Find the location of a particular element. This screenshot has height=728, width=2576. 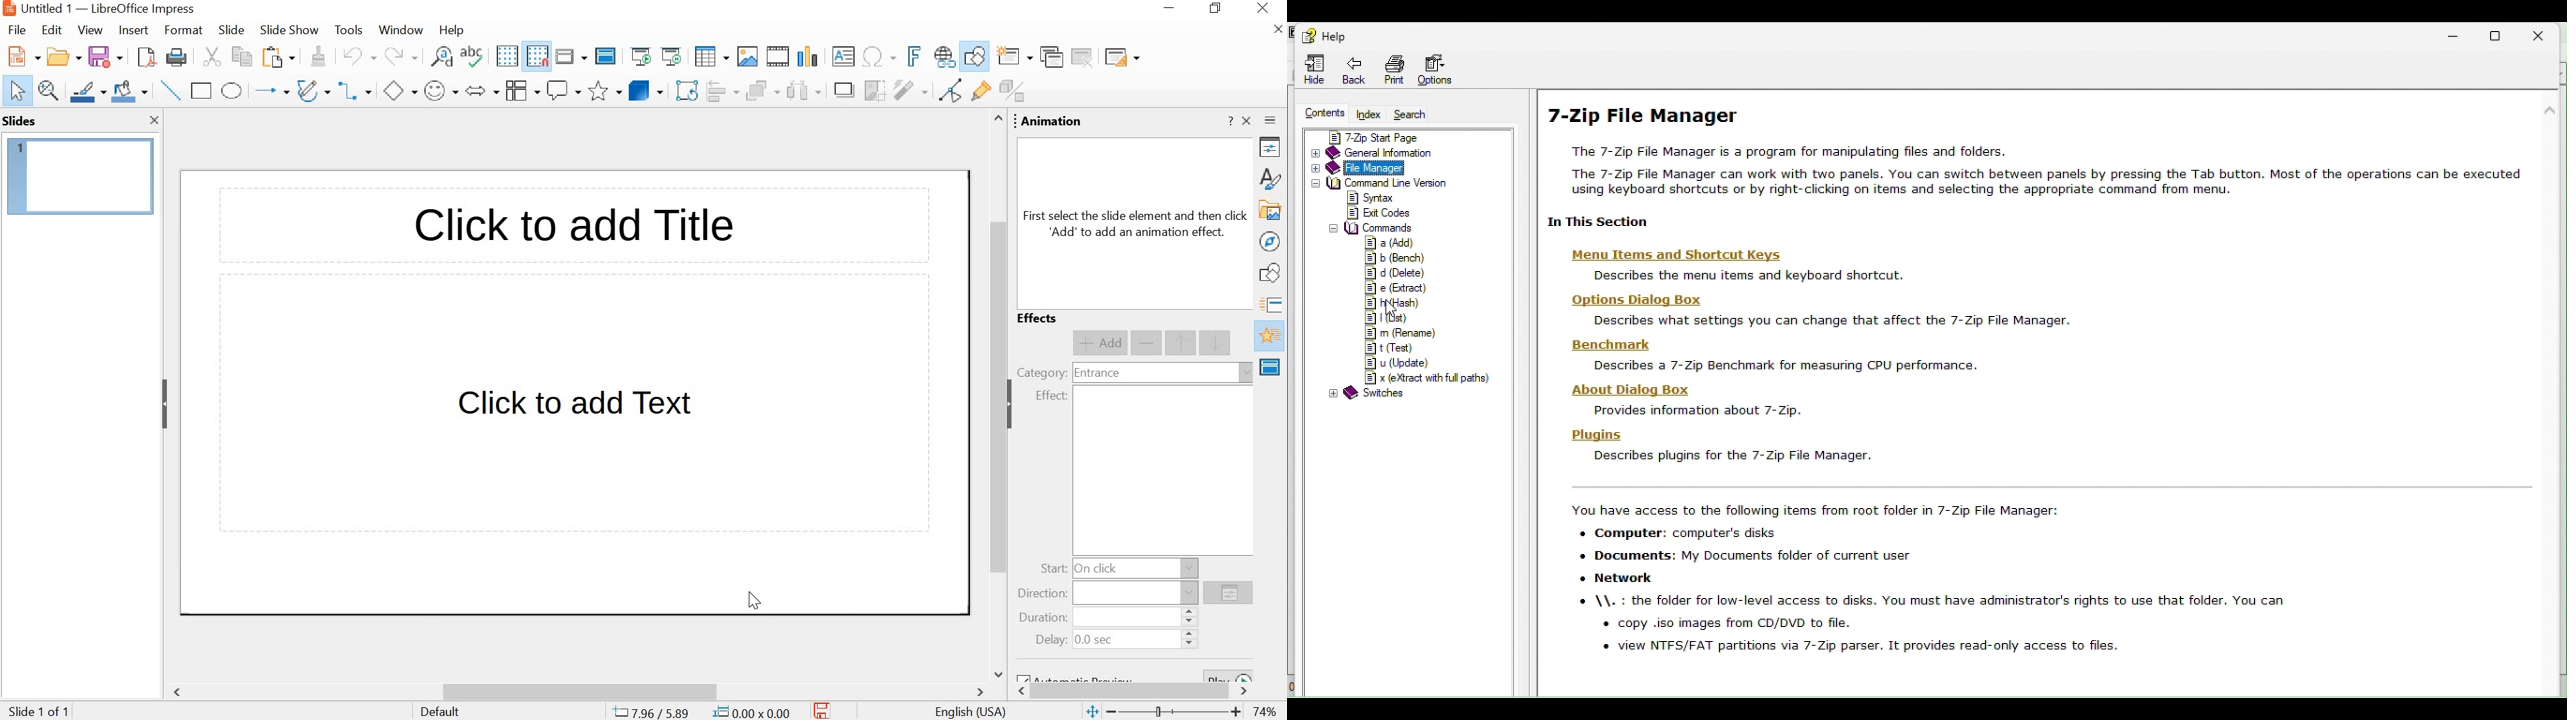

rotate is located at coordinates (686, 92).